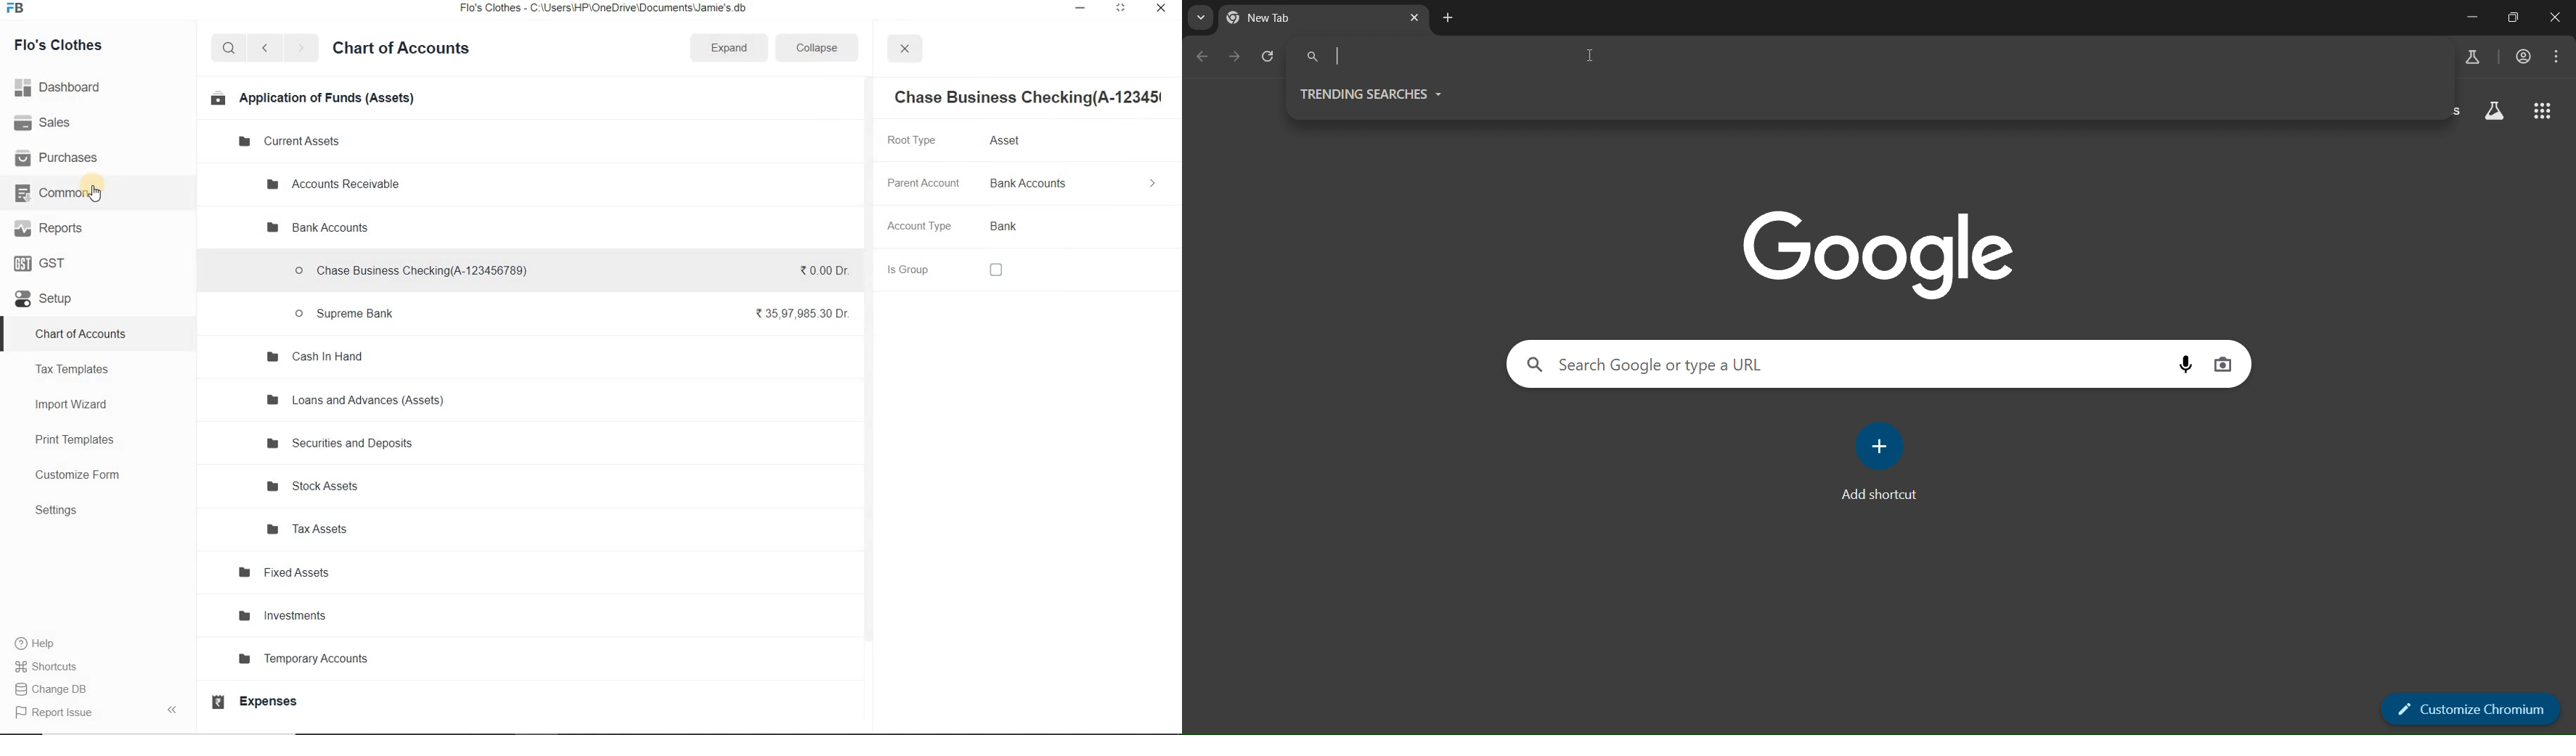  What do you see at coordinates (918, 225) in the screenshot?
I see `Account Type` at bounding box center [918, 225].